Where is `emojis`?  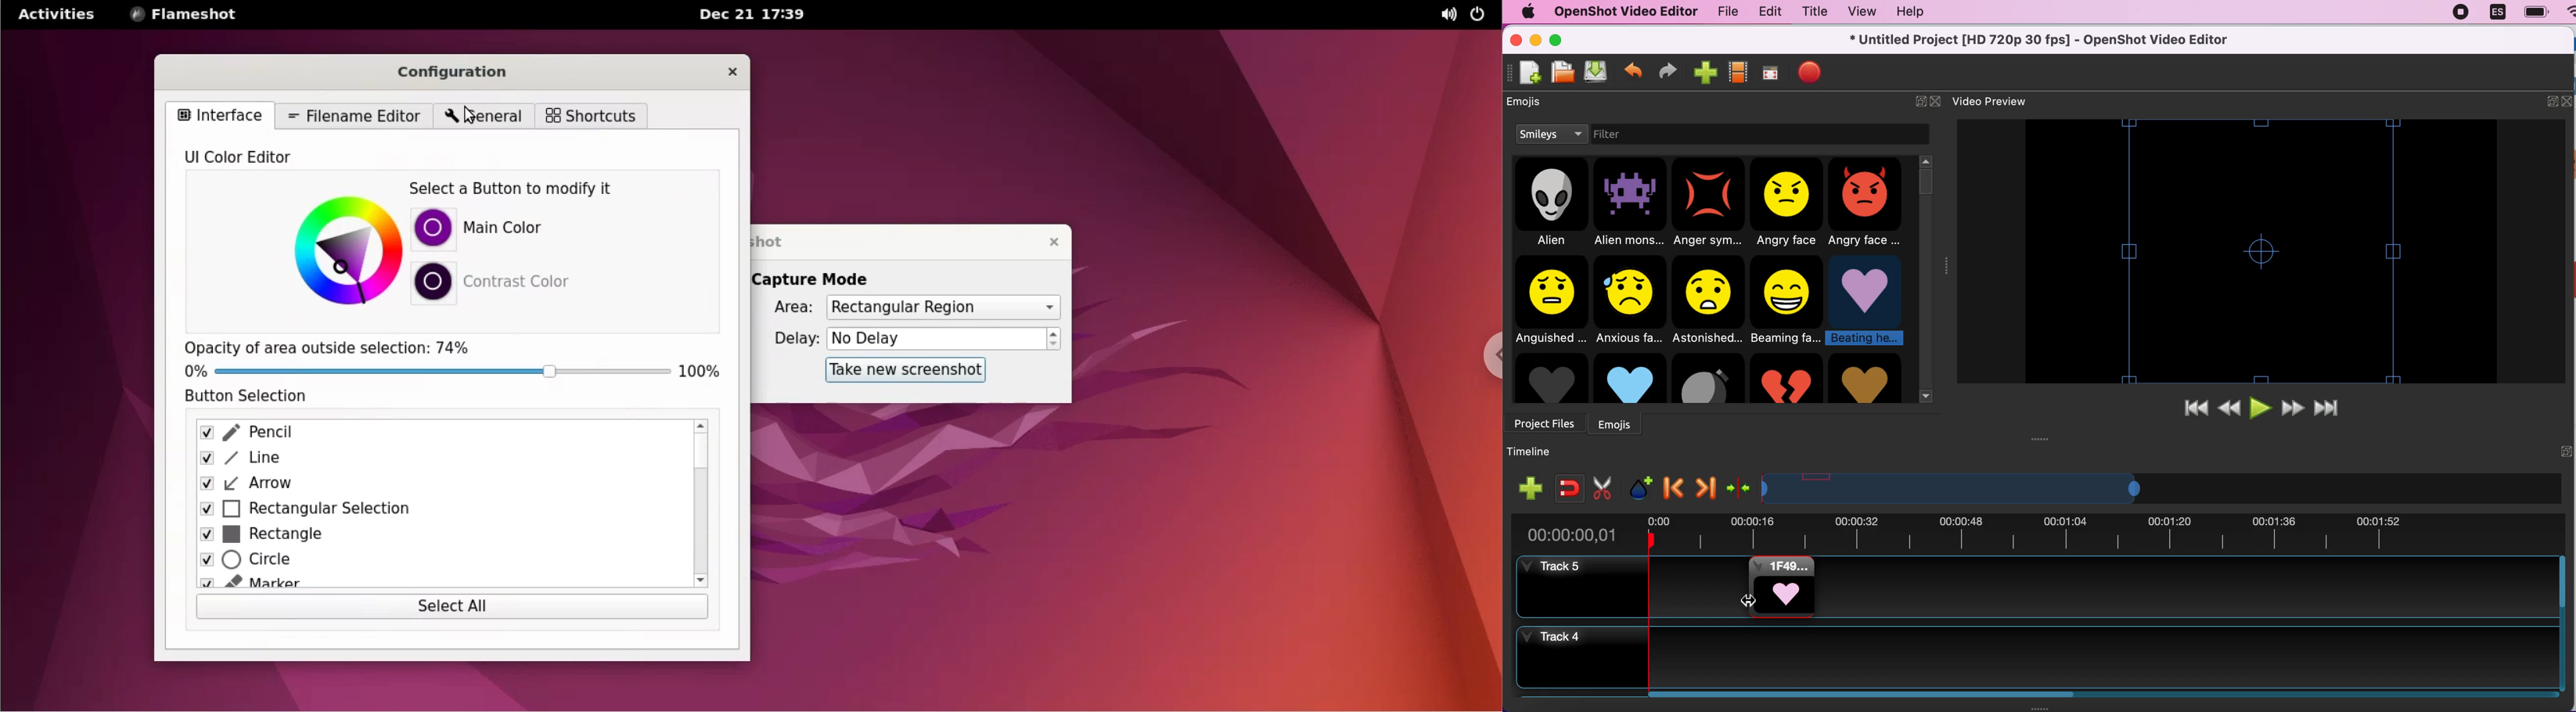 emojis is located at coordinates (1621, 423).